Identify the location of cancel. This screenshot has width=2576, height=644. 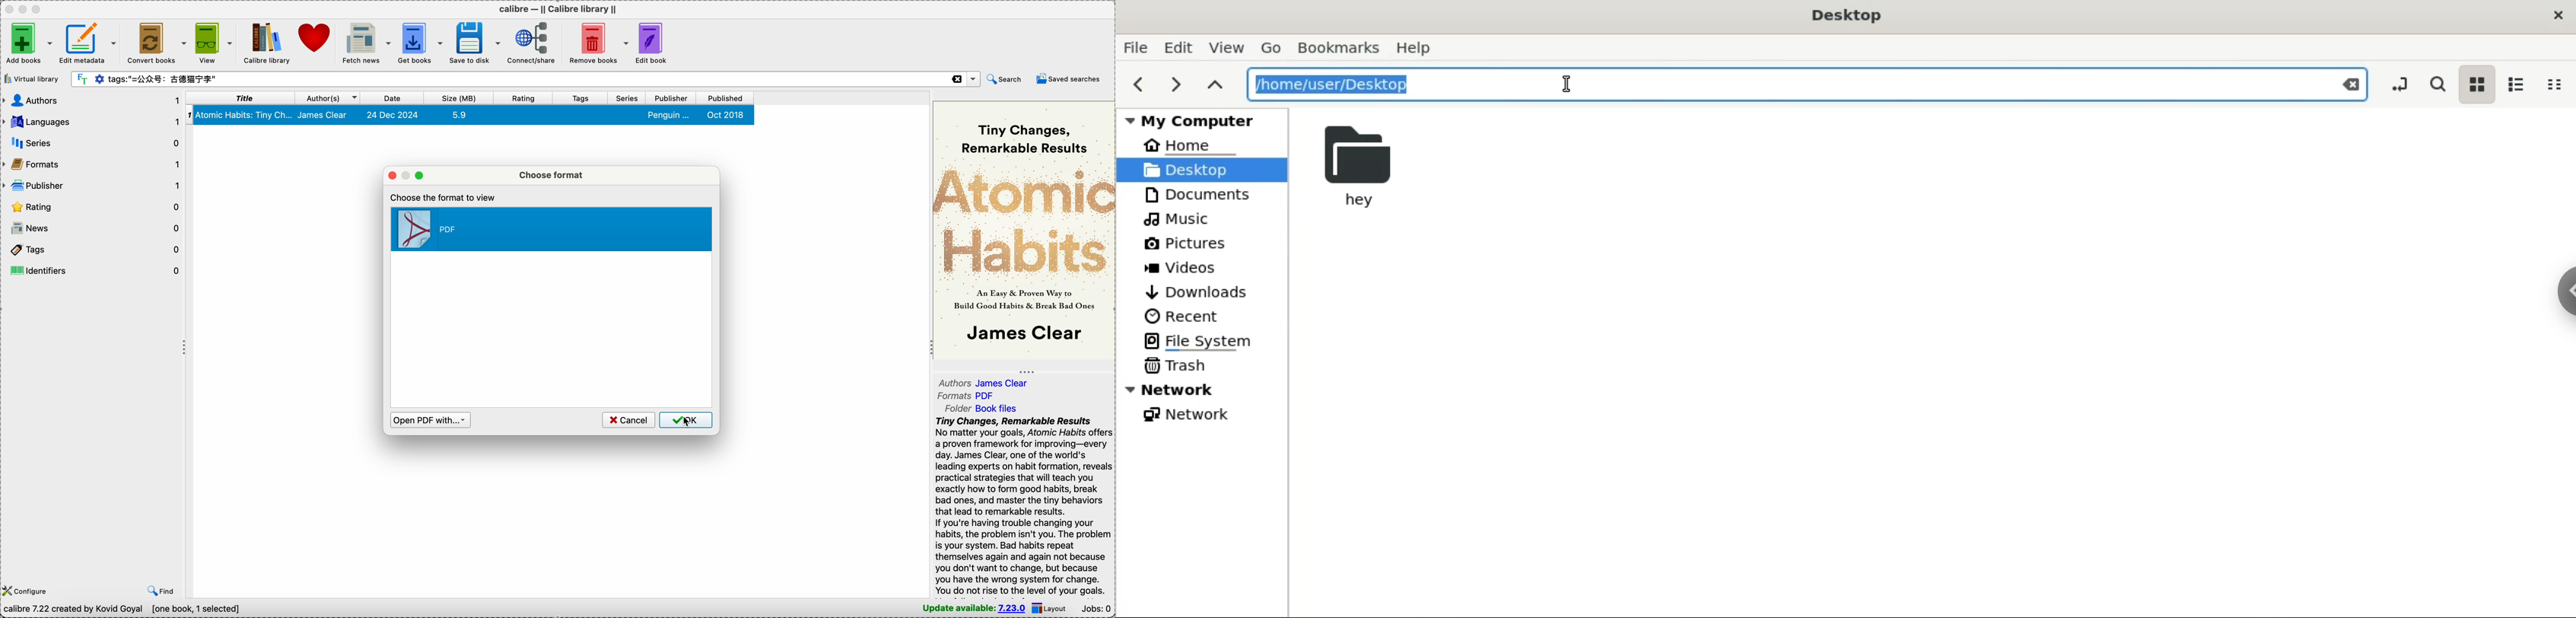
(630, 420).